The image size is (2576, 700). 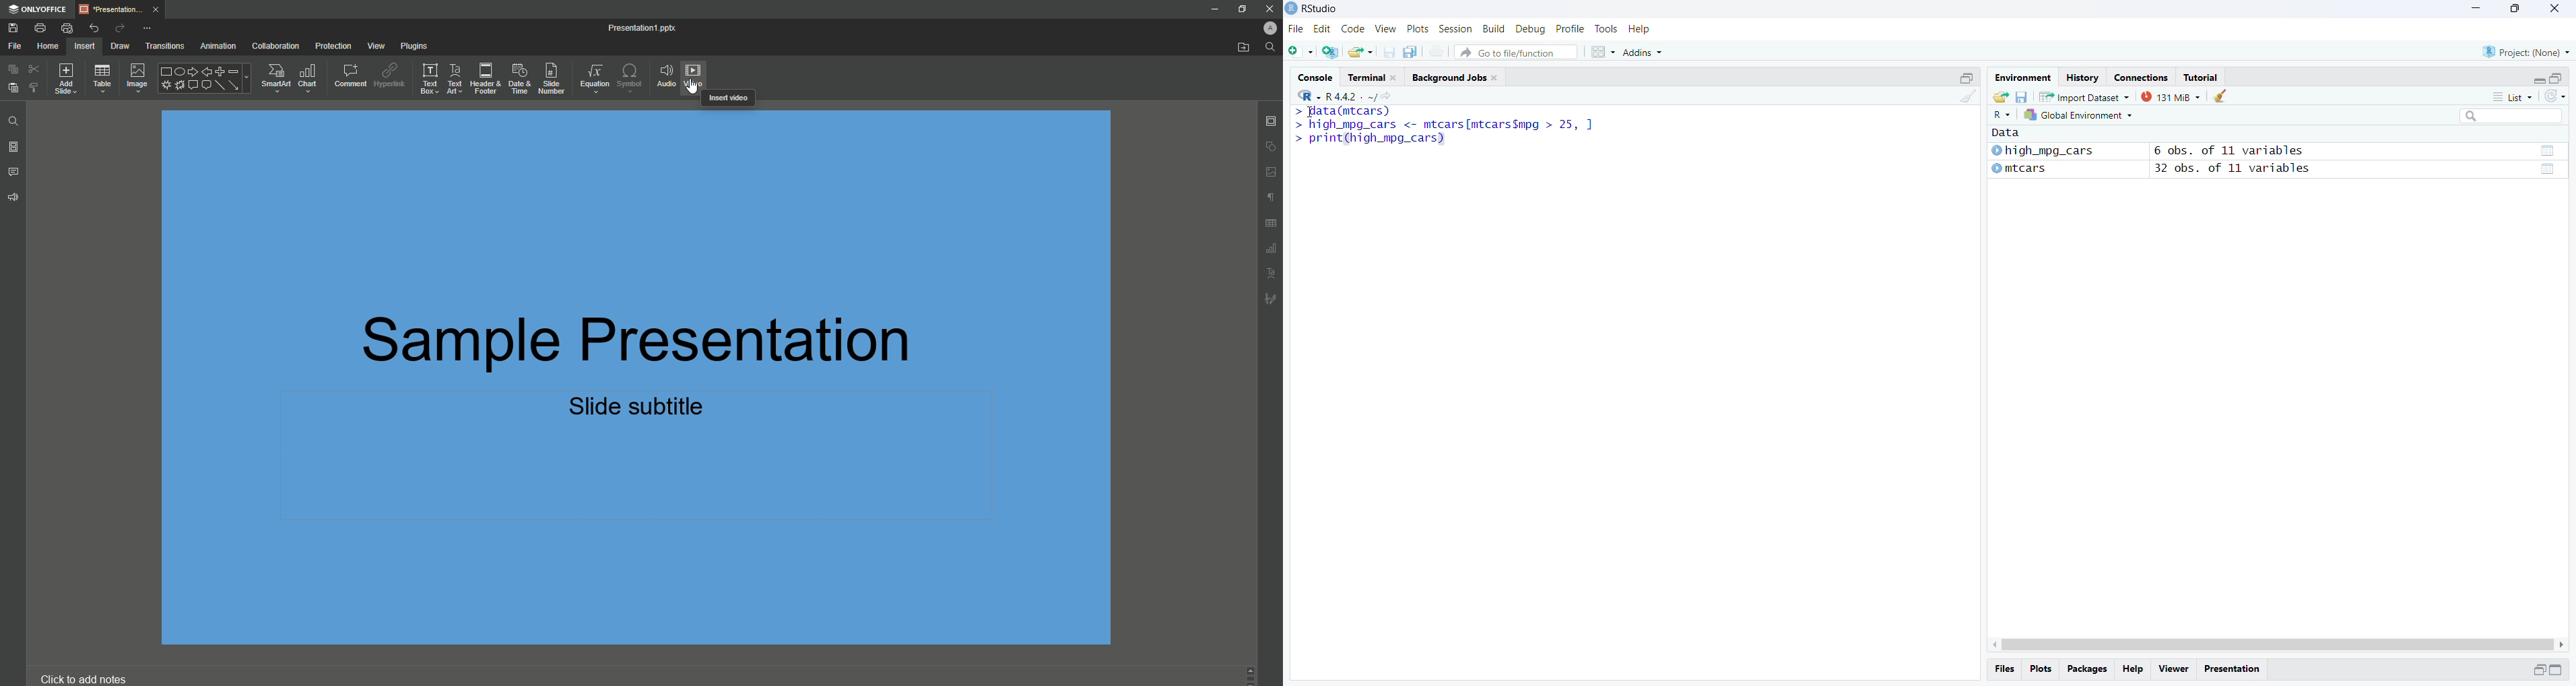 What do you see at coordinates (1352, 29) in the screenshot?
I see `Code` at bounding box center [1352, 29].